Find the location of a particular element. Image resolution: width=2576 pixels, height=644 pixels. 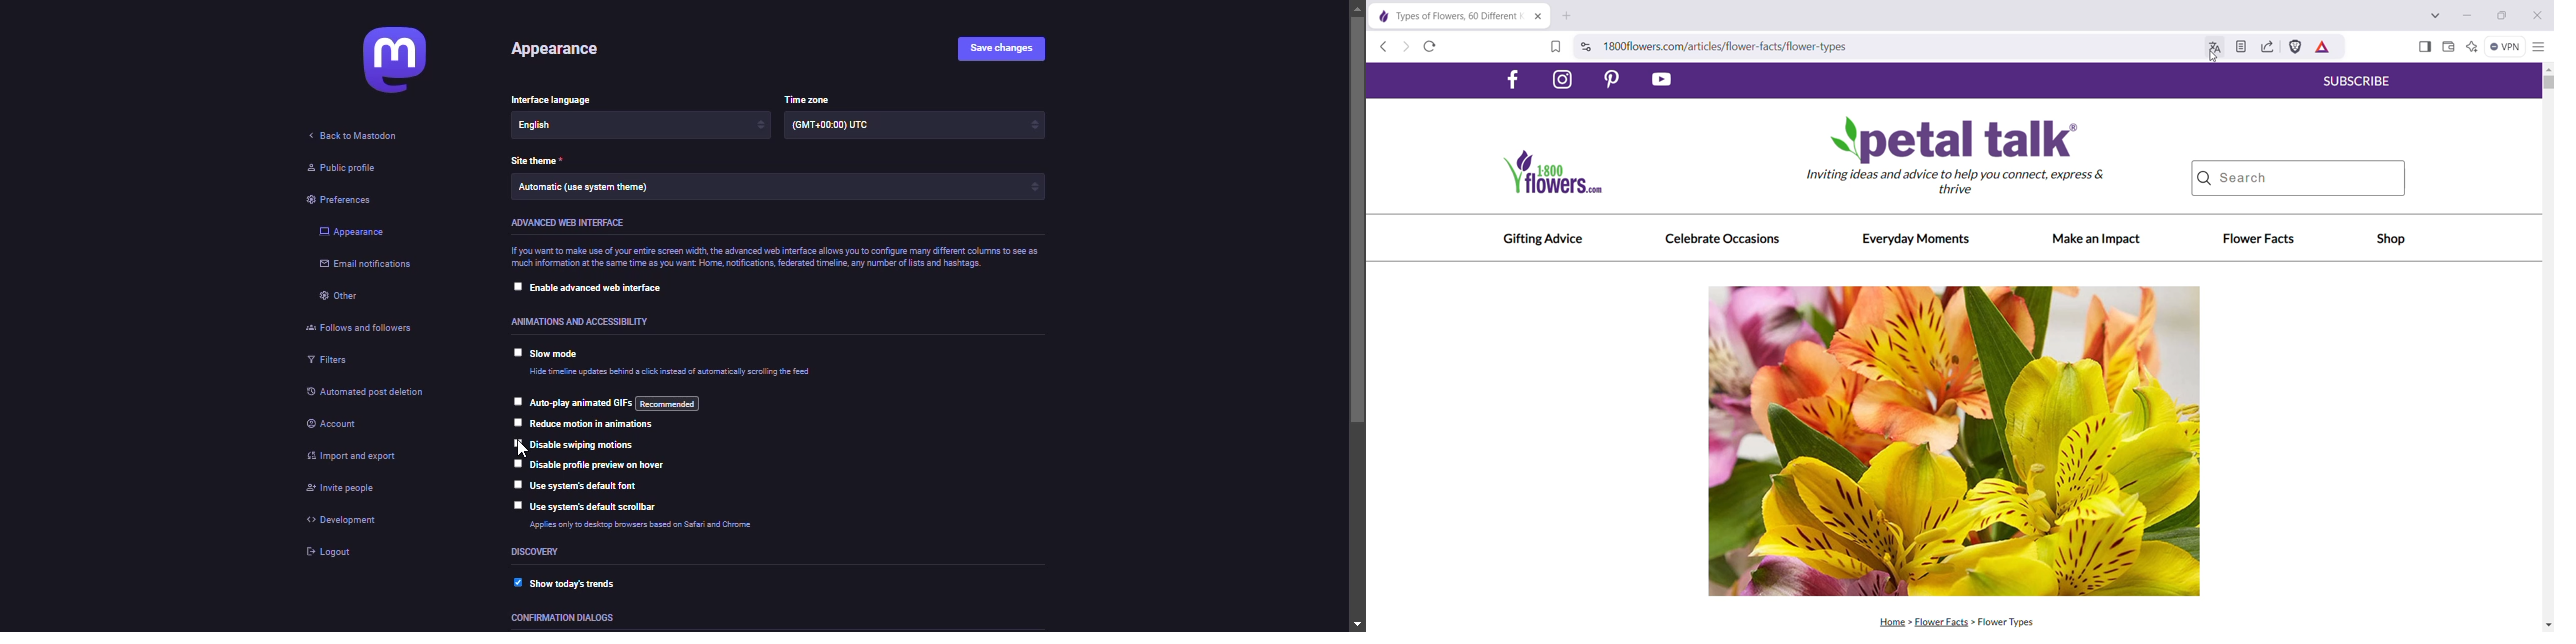

logout is located at coordinates (325, 553).